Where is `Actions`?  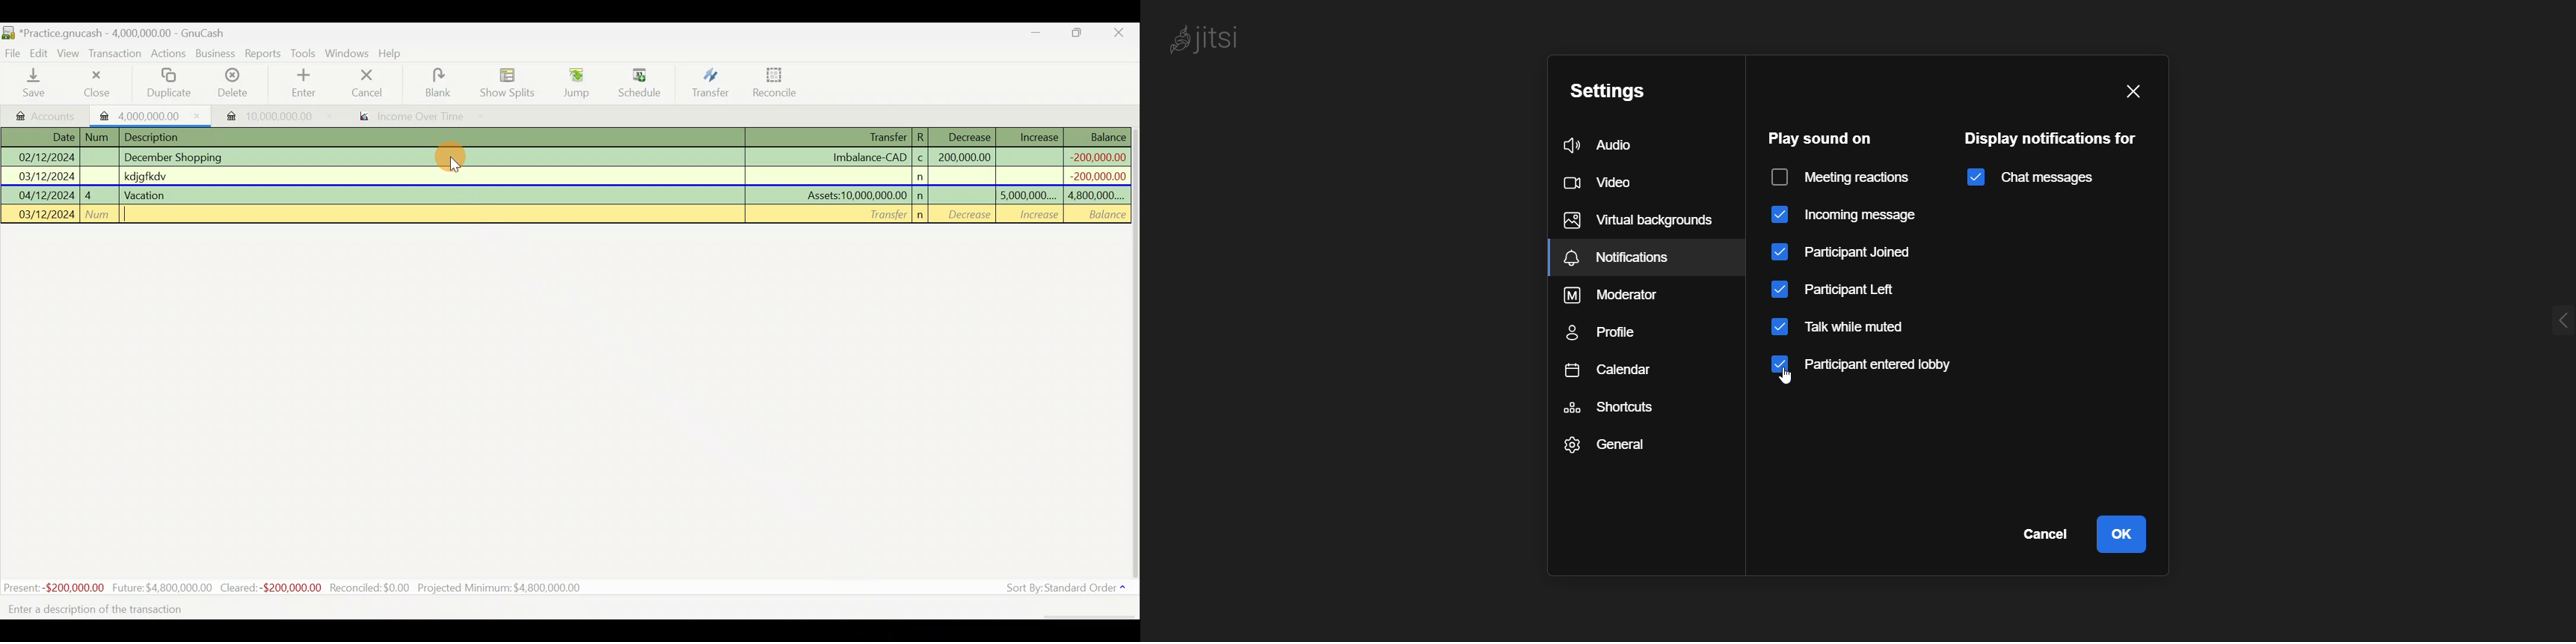 Actions is located at coordinates (169, 55).